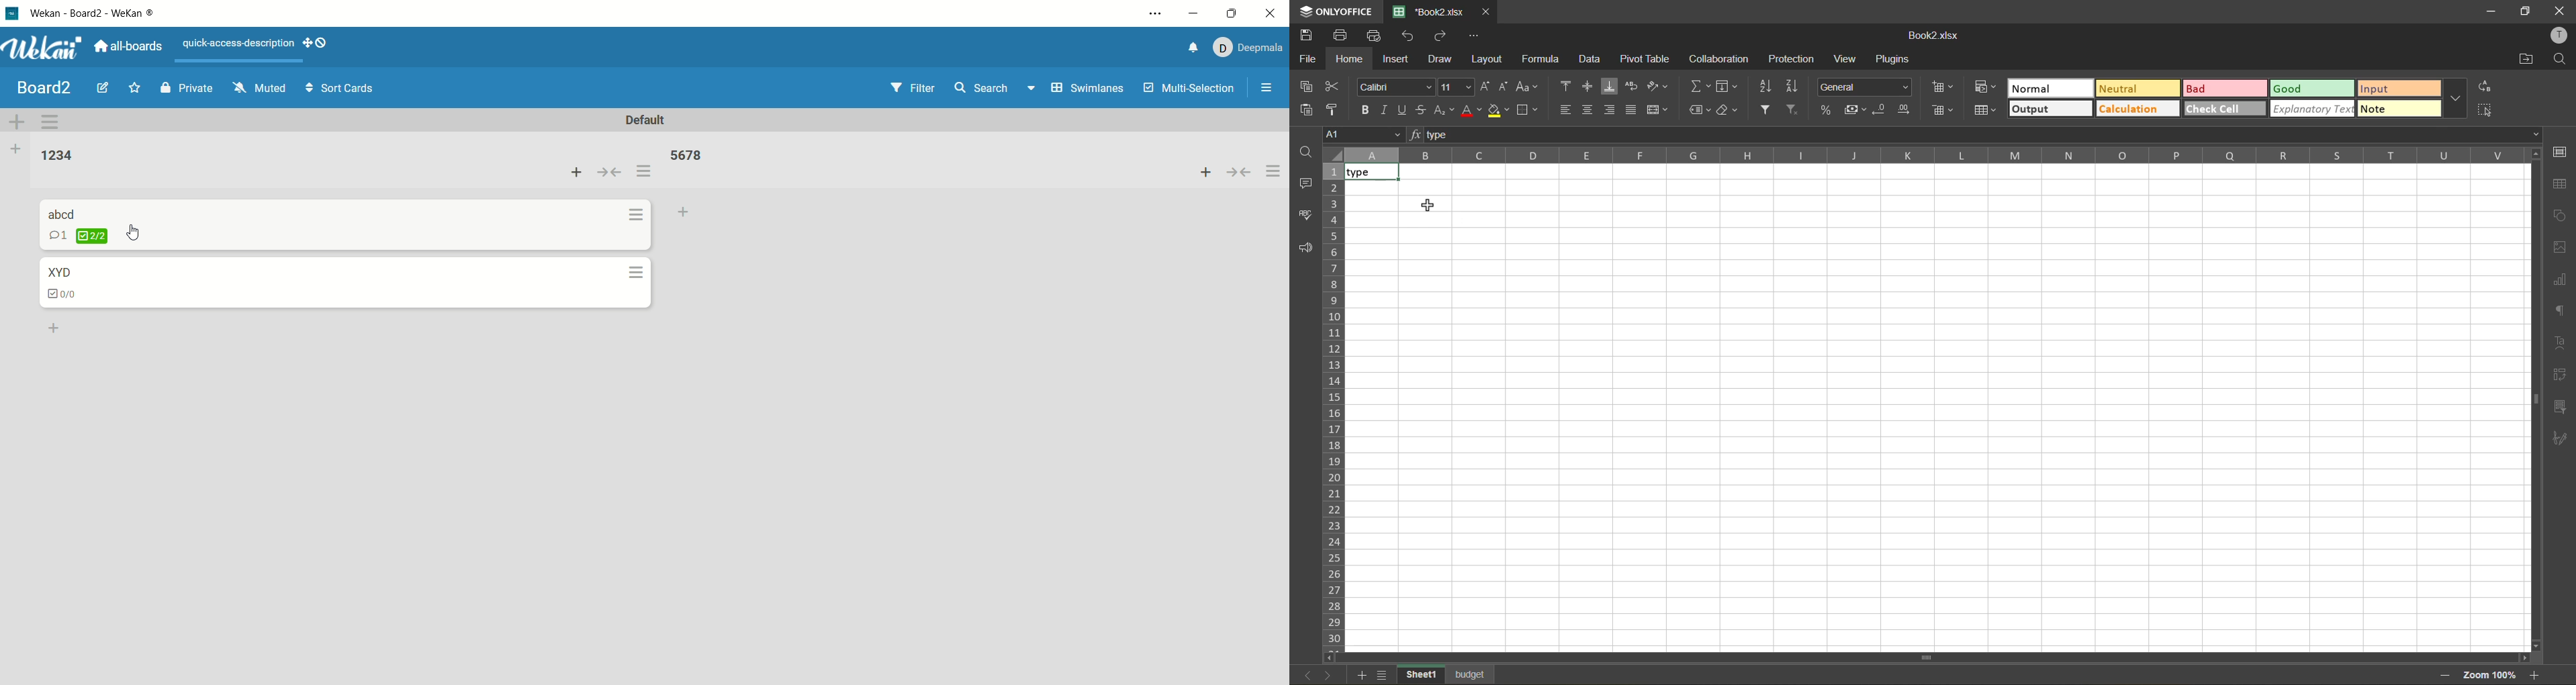 Image resolution: width=2576 pixels, height=700 pixels. I want to click on borders, so click(1527, 110).